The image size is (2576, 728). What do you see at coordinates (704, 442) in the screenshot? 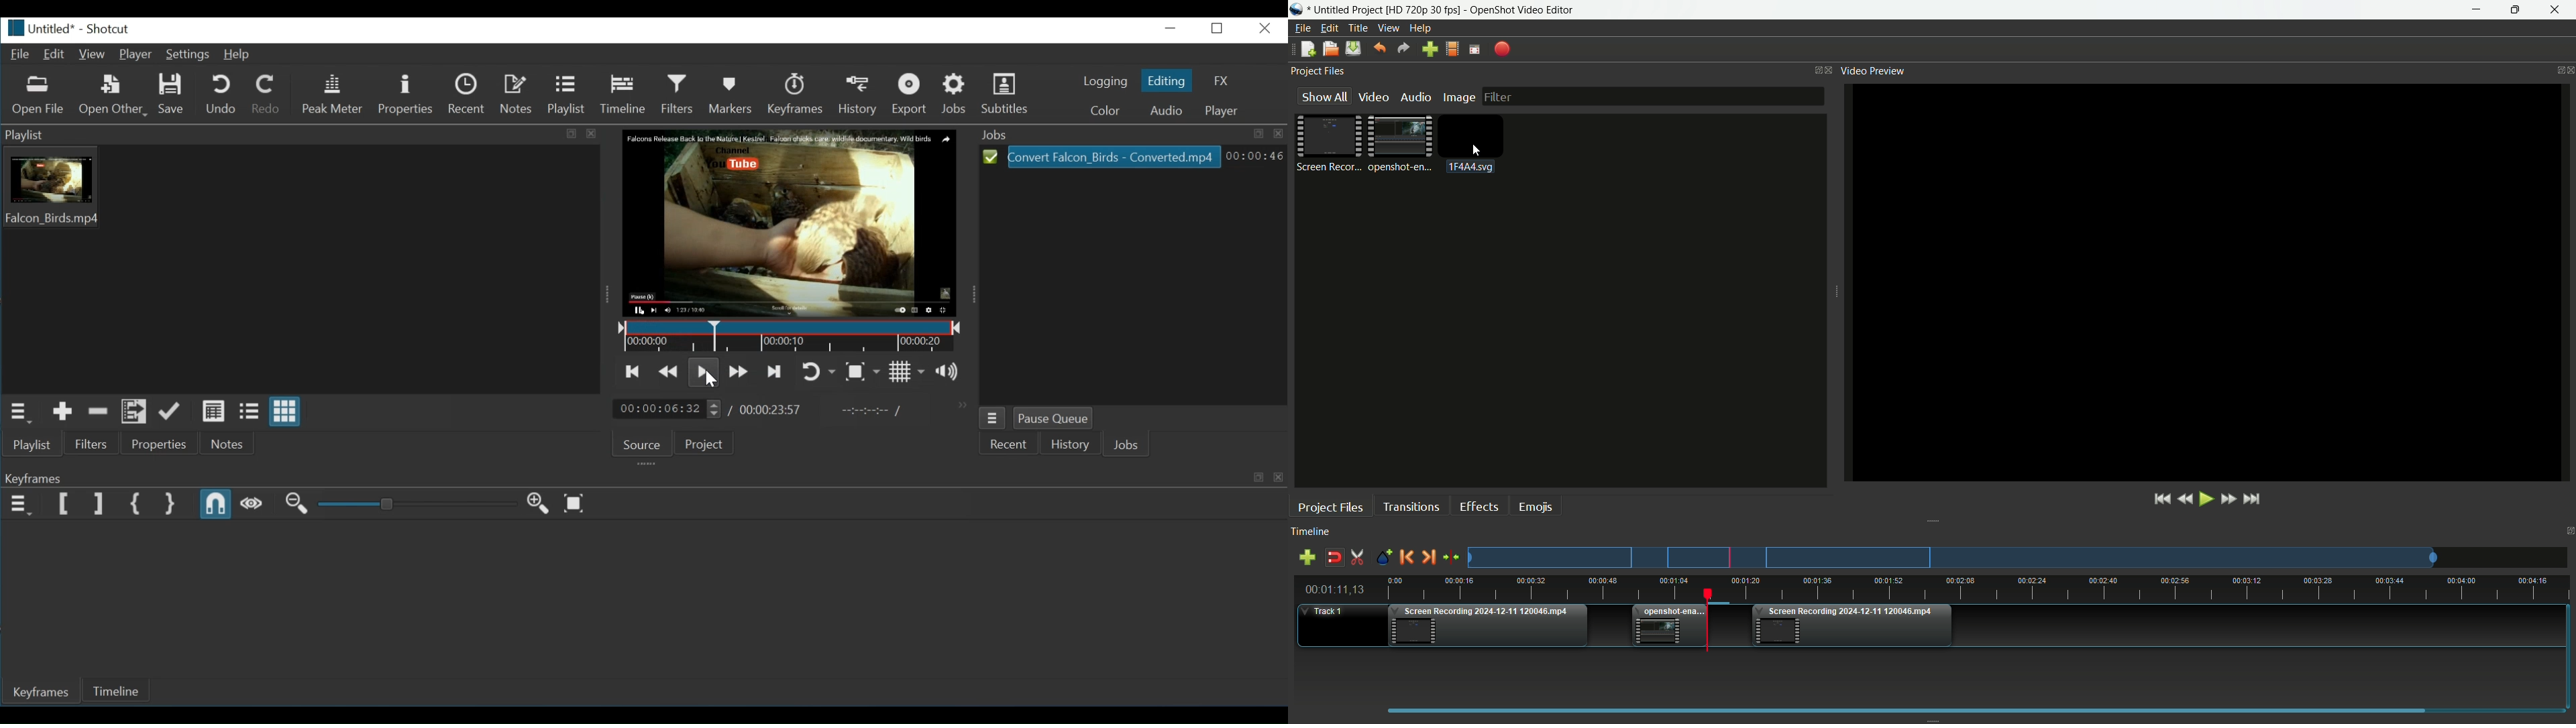
I see `Projects` at bounding box center [704, 442].